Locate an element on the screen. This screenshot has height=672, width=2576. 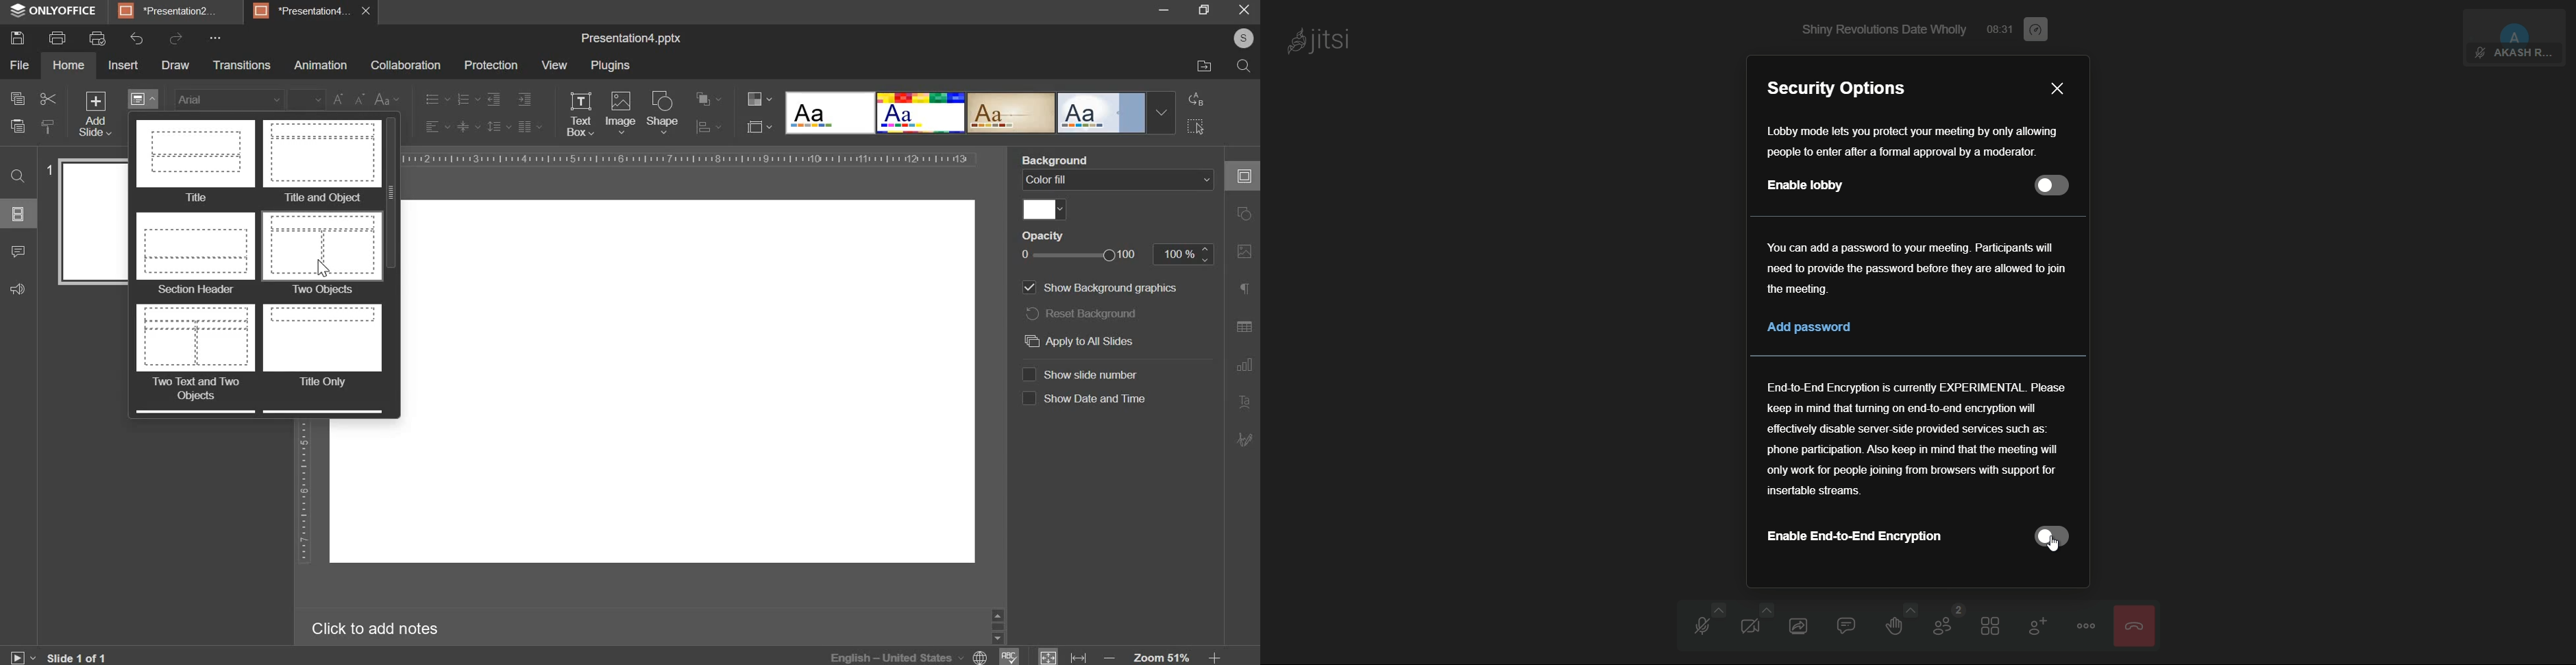
design is located at coordinates (1013, 113).